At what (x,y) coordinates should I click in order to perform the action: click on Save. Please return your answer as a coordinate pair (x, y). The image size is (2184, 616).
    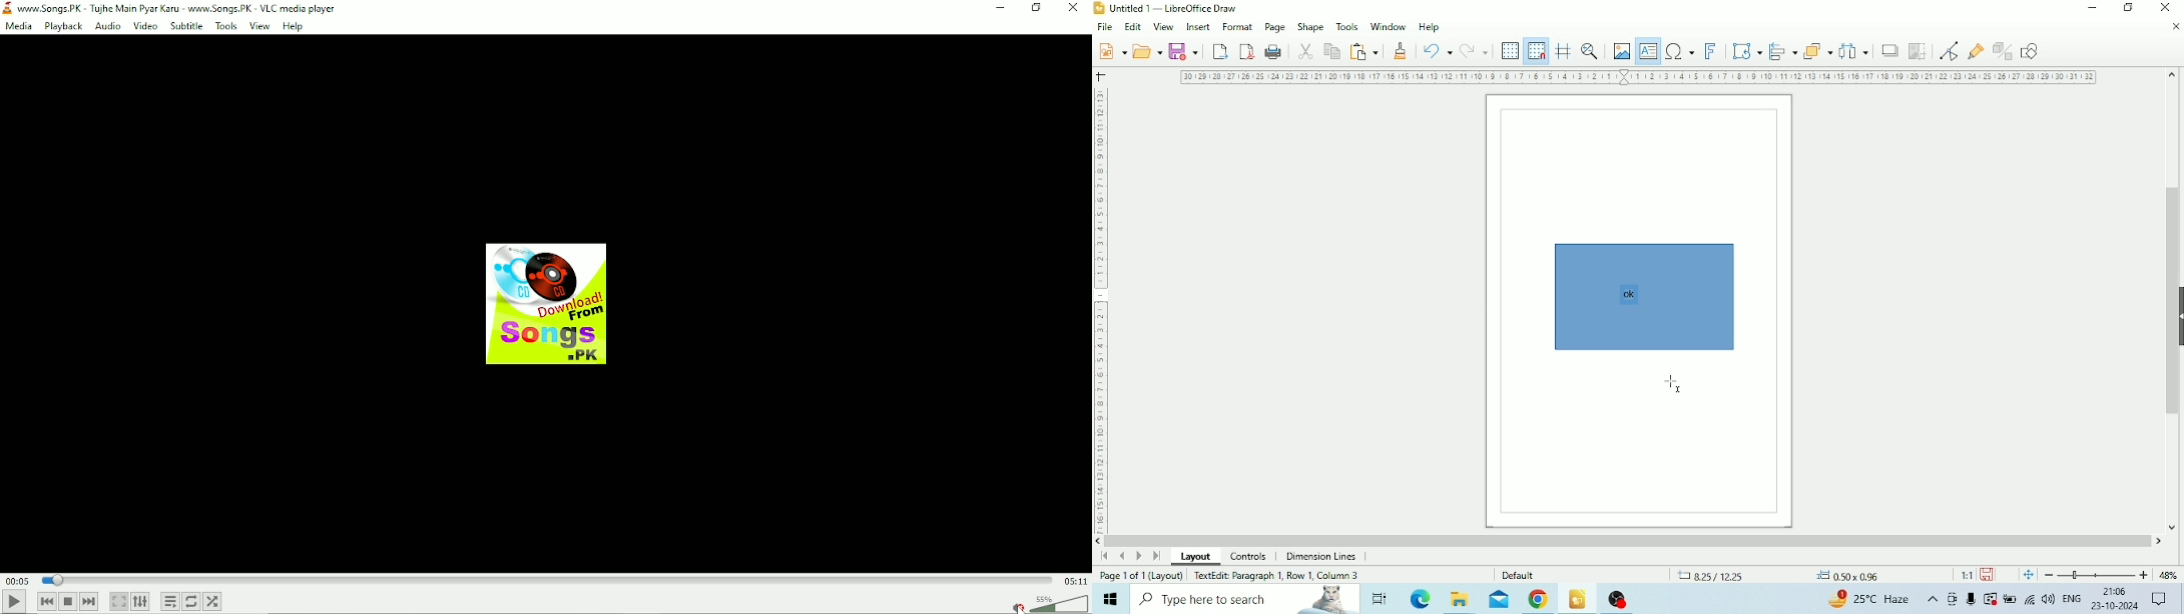
    Looking at the image, I should click on (1988, 574).